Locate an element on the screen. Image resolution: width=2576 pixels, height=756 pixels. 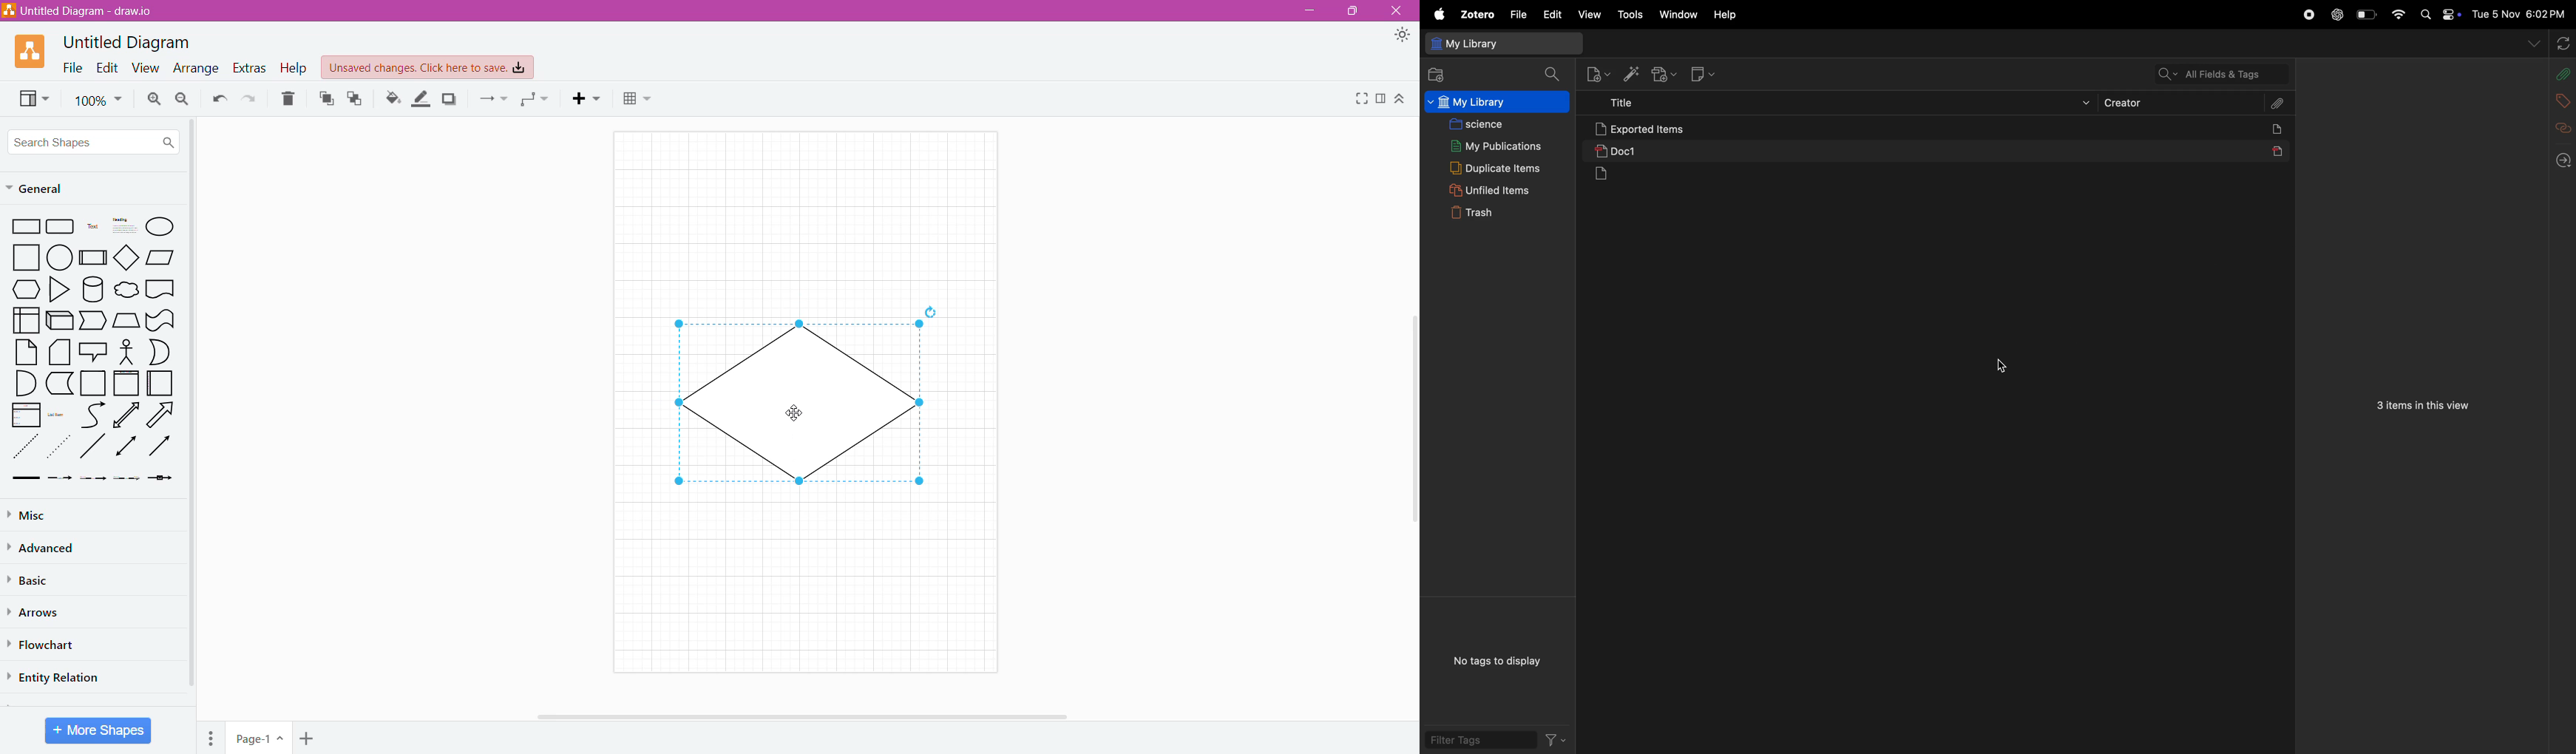
Entity Relation is located at coordinates (58, 676).